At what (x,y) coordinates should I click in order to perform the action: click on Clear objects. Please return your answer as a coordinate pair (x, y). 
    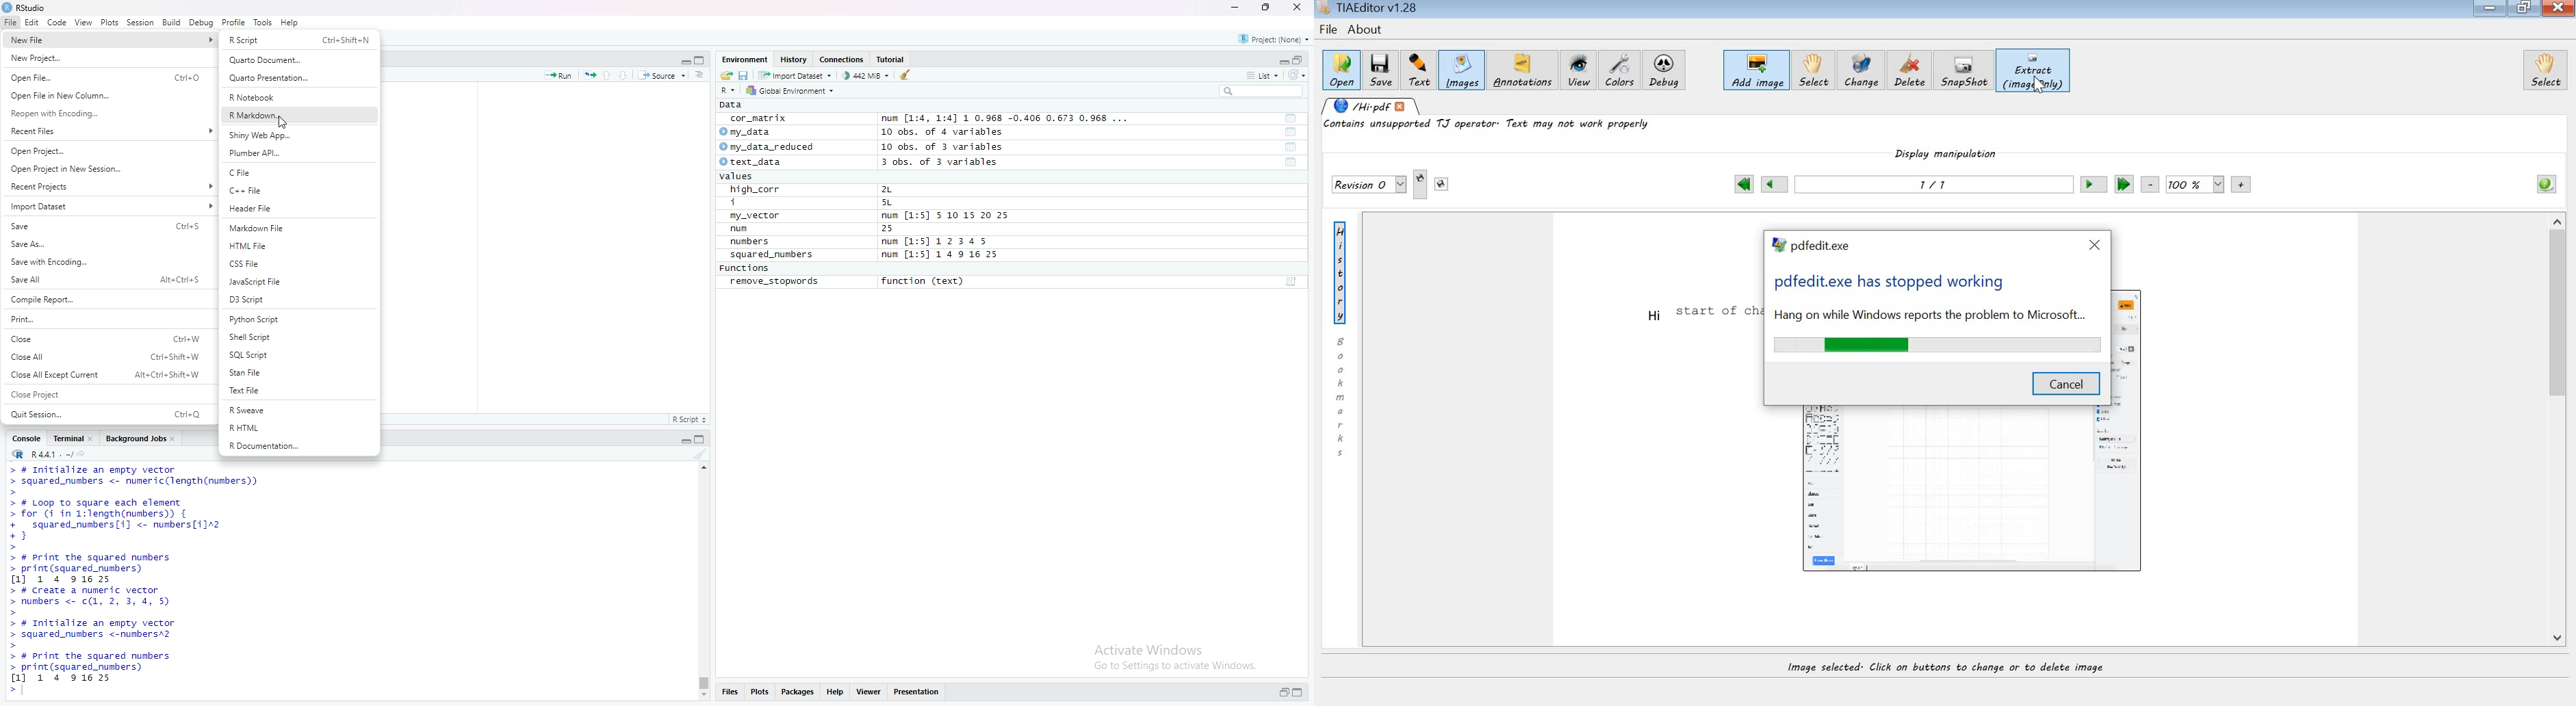
    Looking at the image, I should click on (907, 76).